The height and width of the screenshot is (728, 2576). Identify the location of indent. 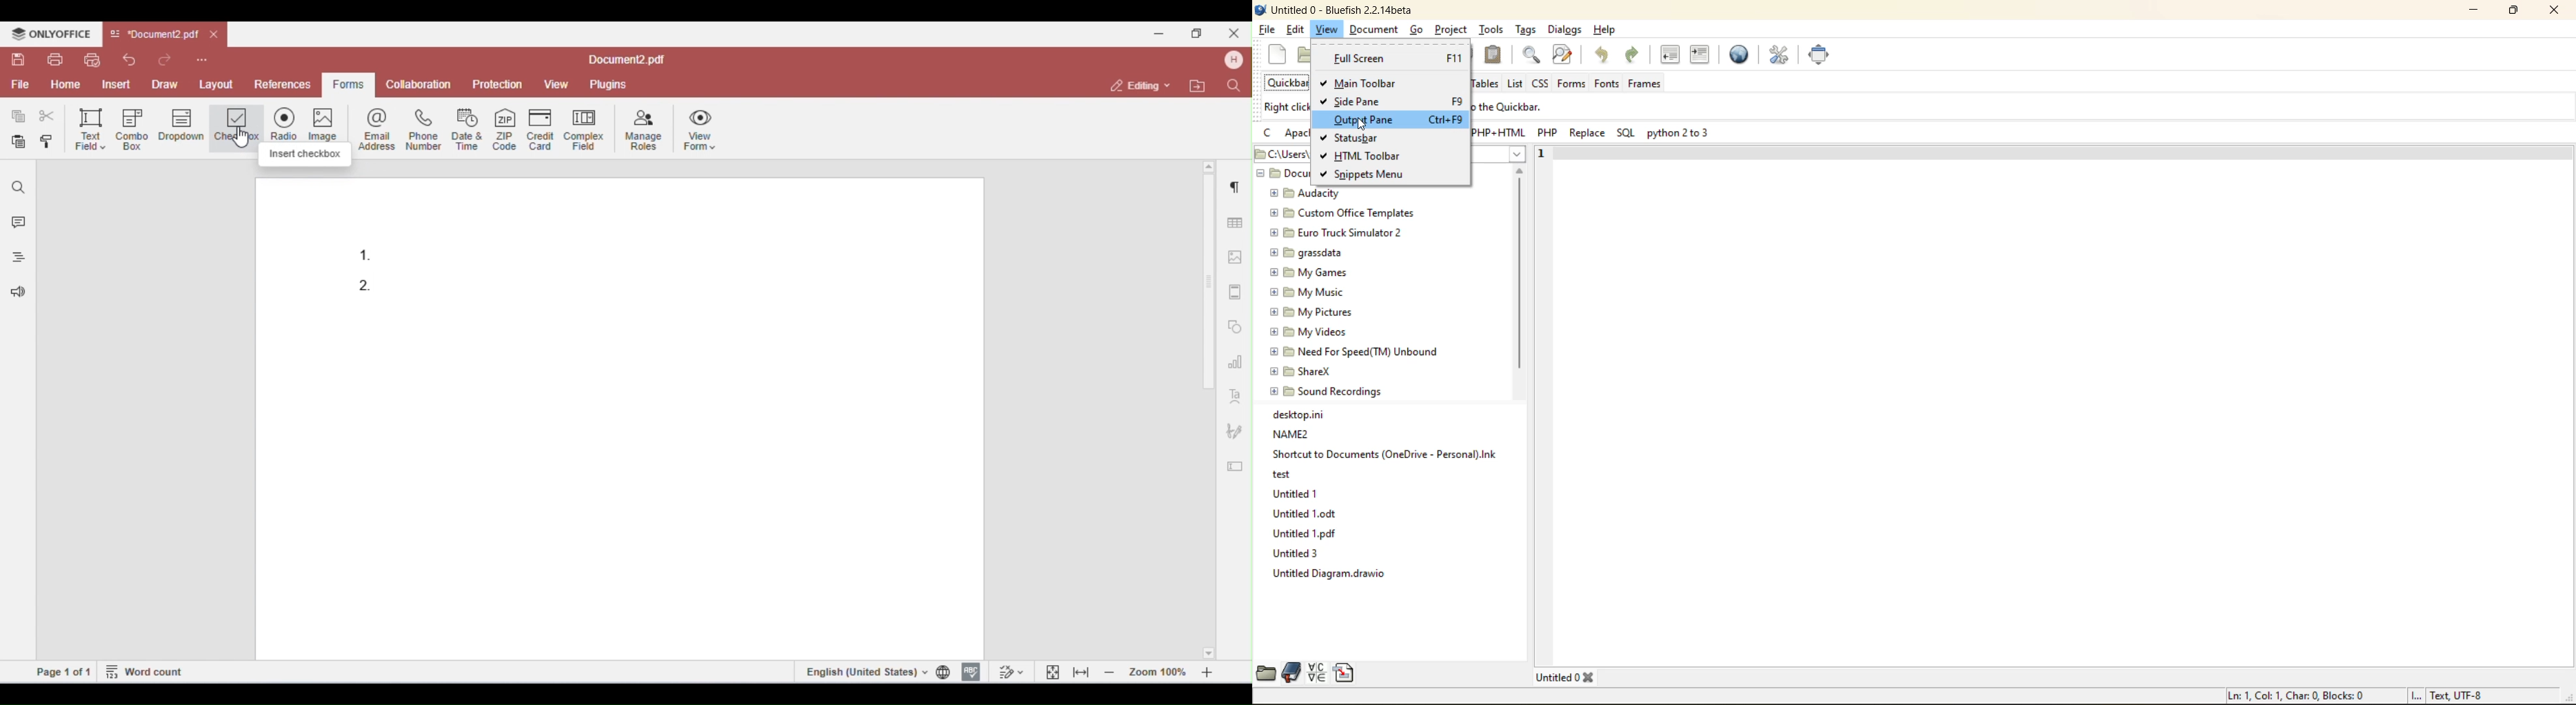
(1699, 57).